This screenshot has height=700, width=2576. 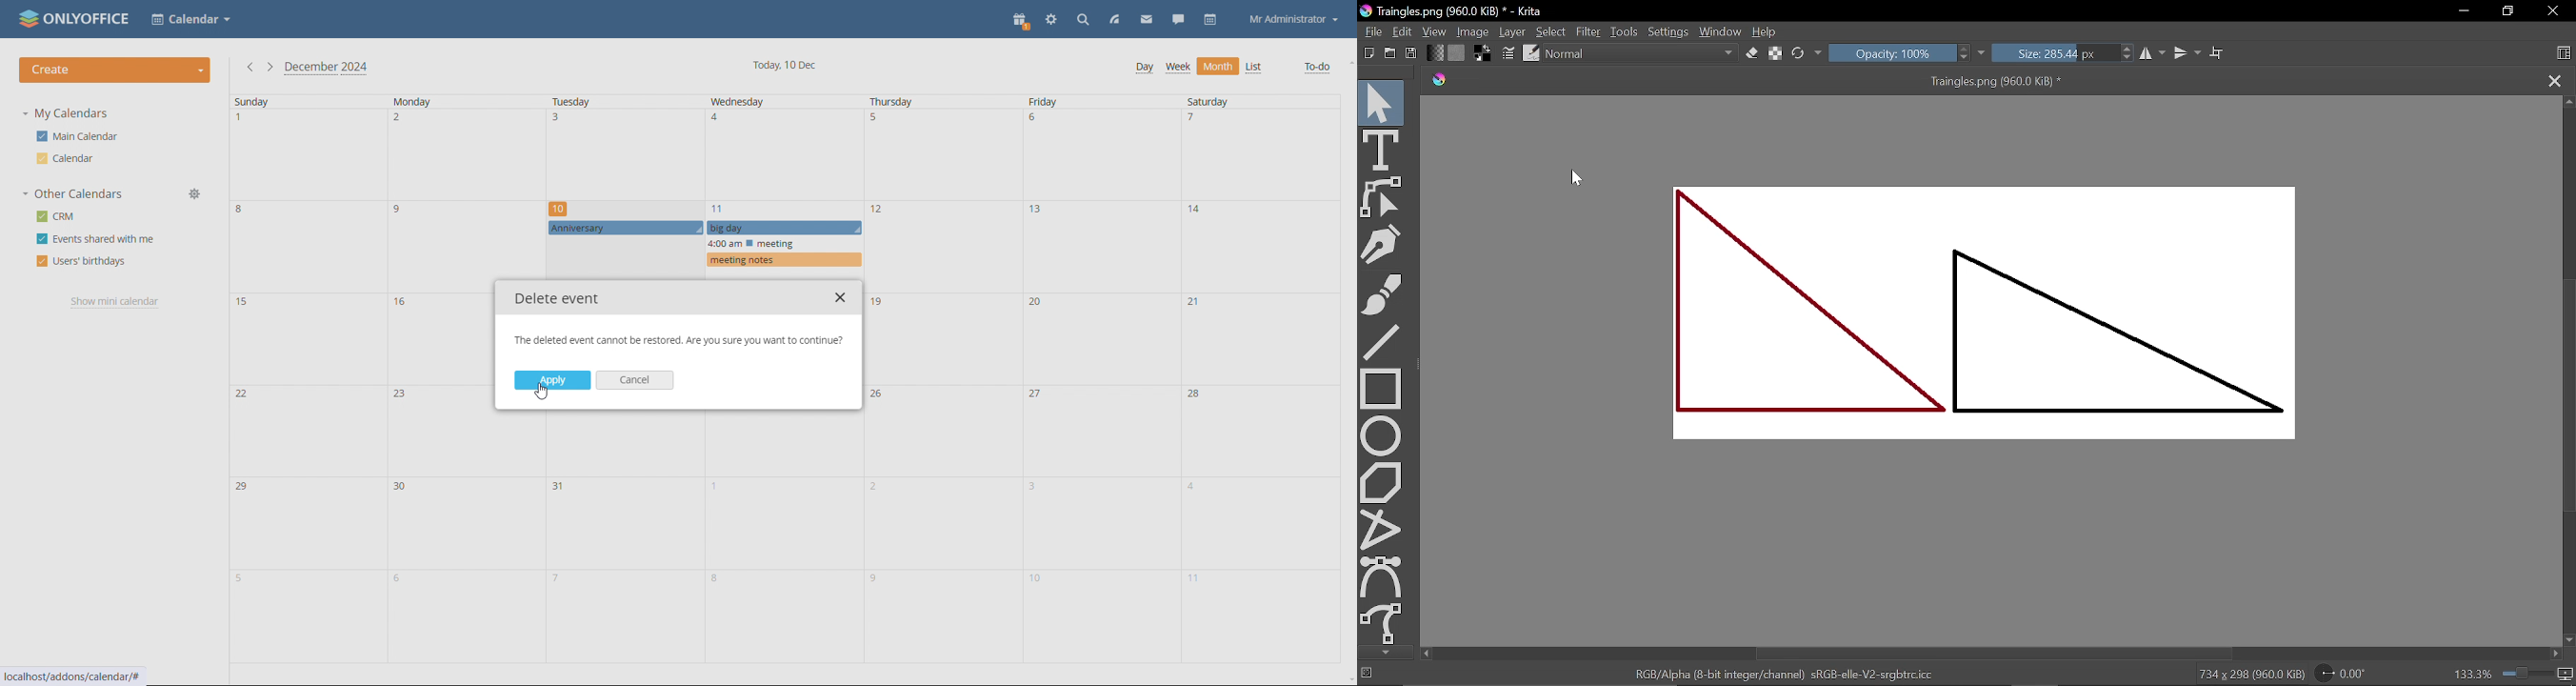 I want to click on Size: 285.44 px, so click(x=2055, y=52).